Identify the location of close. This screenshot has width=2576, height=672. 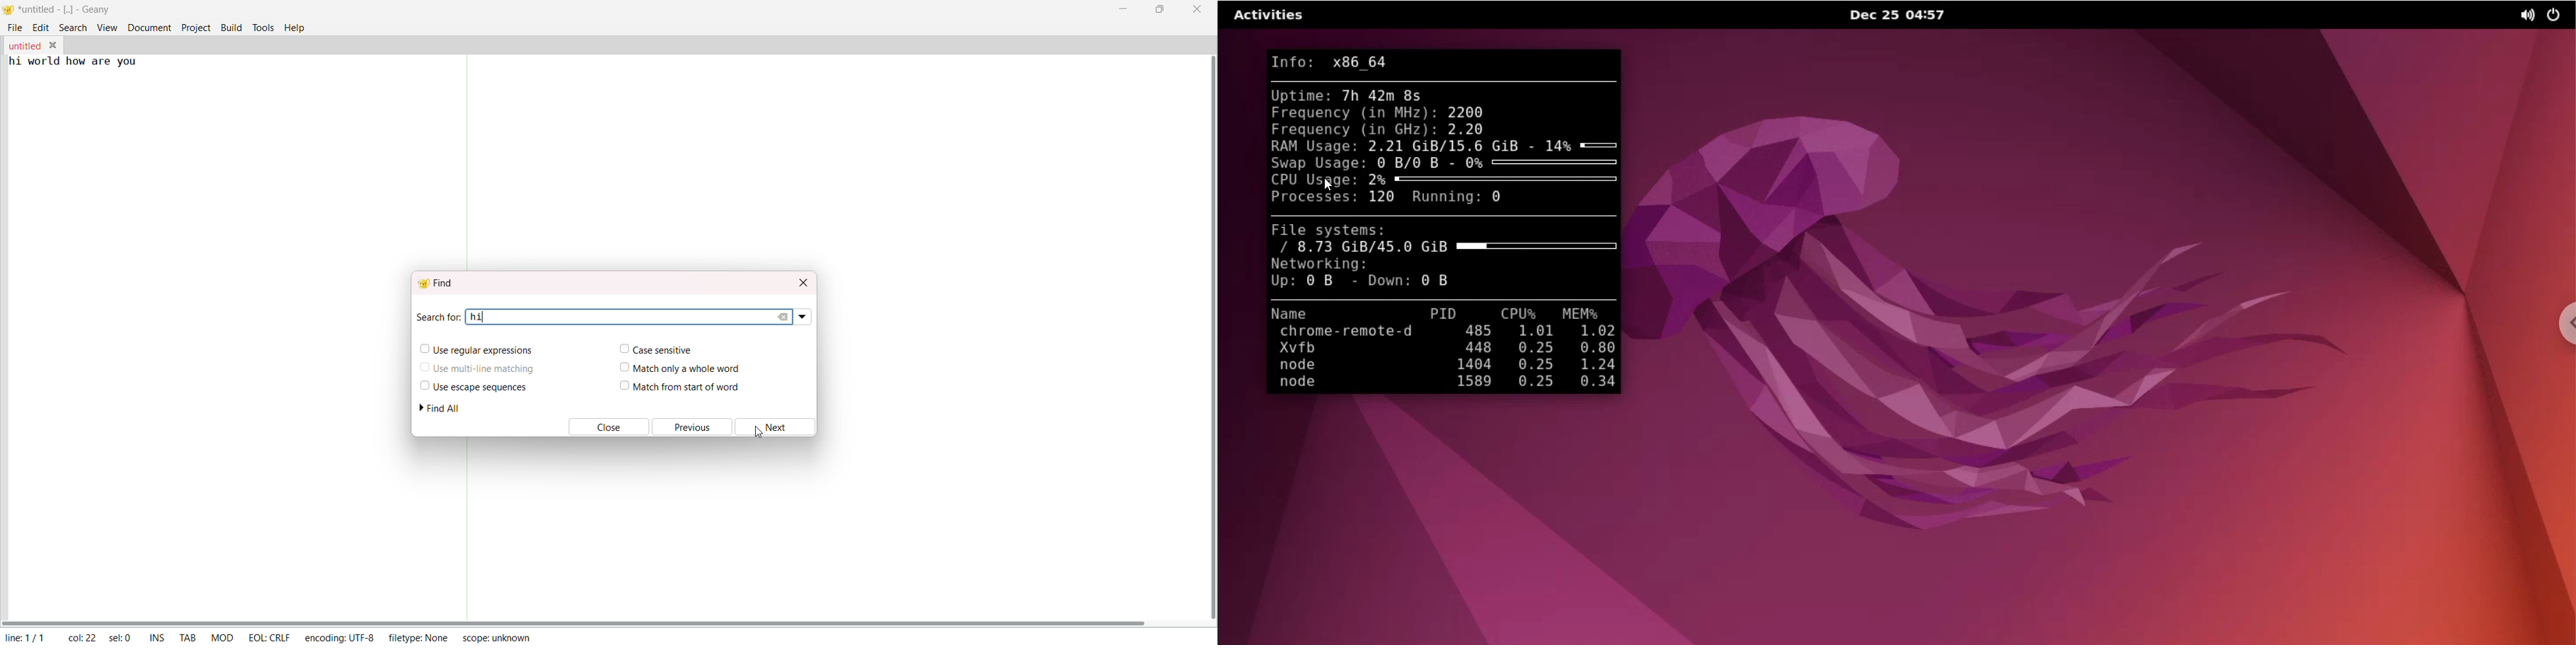
(602, 428).